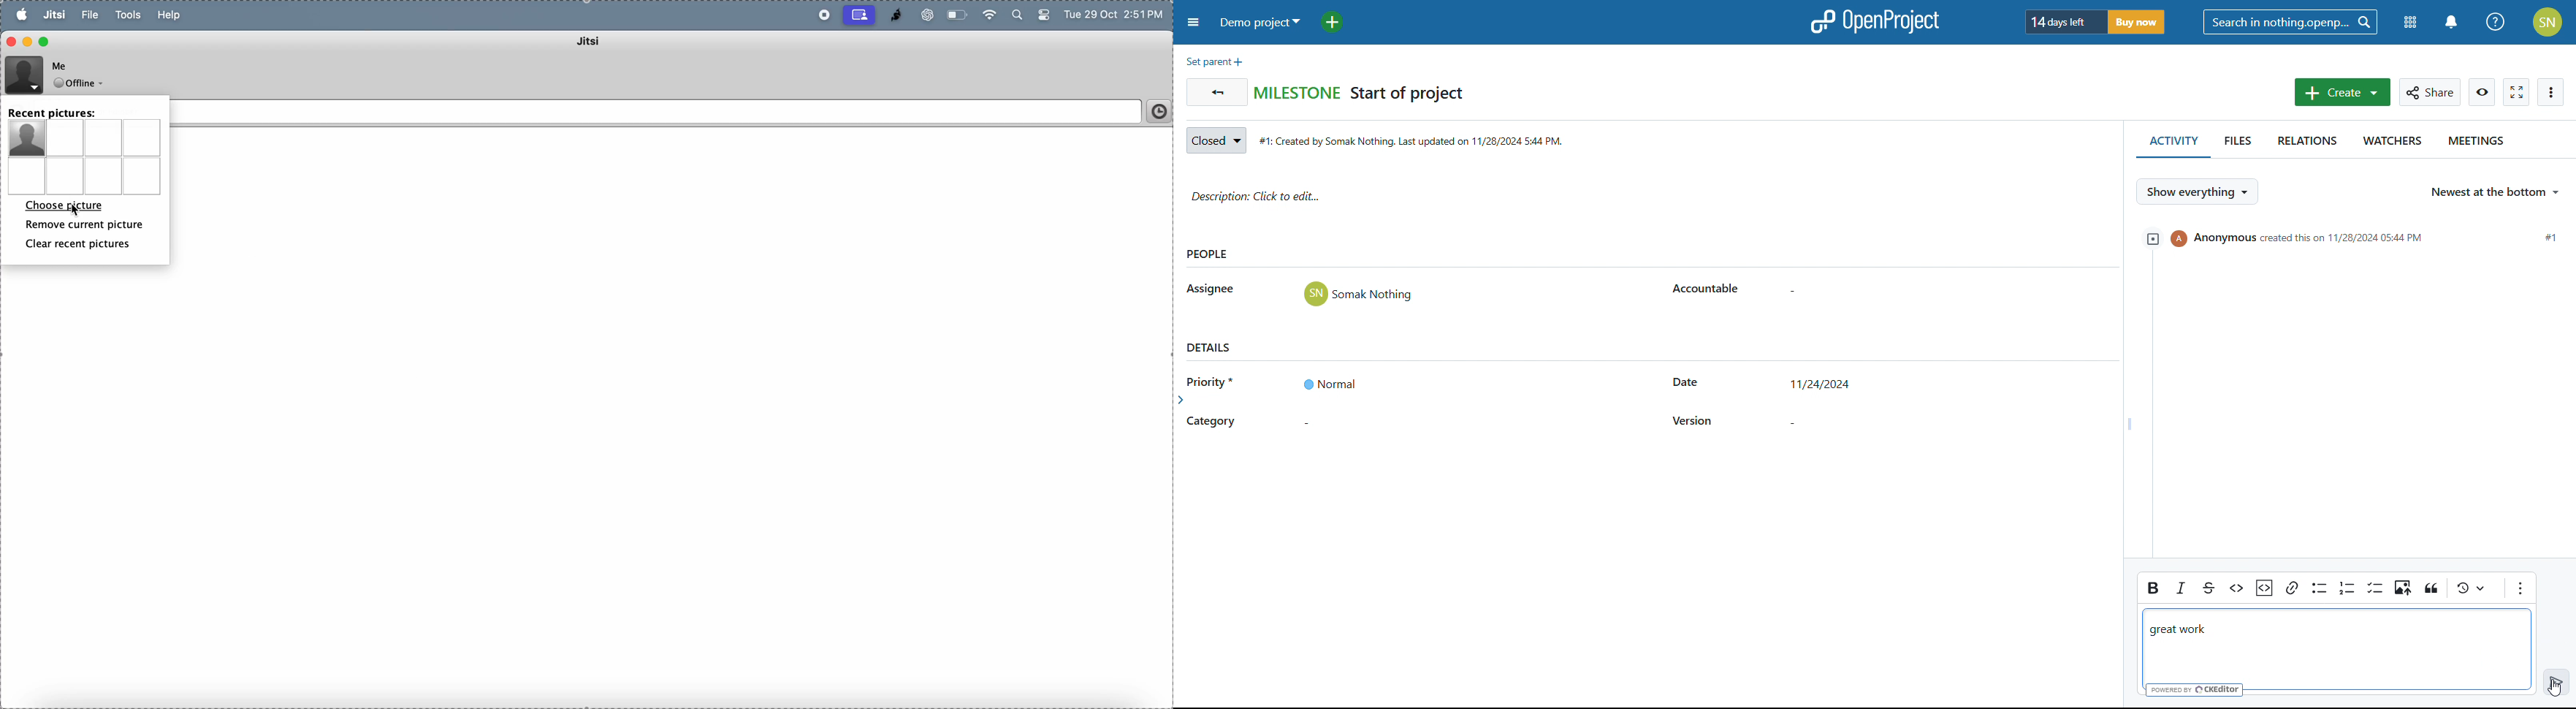  Describe the element at coordinates (80, 204) in the screenshot. I see `choose picture` at that location.